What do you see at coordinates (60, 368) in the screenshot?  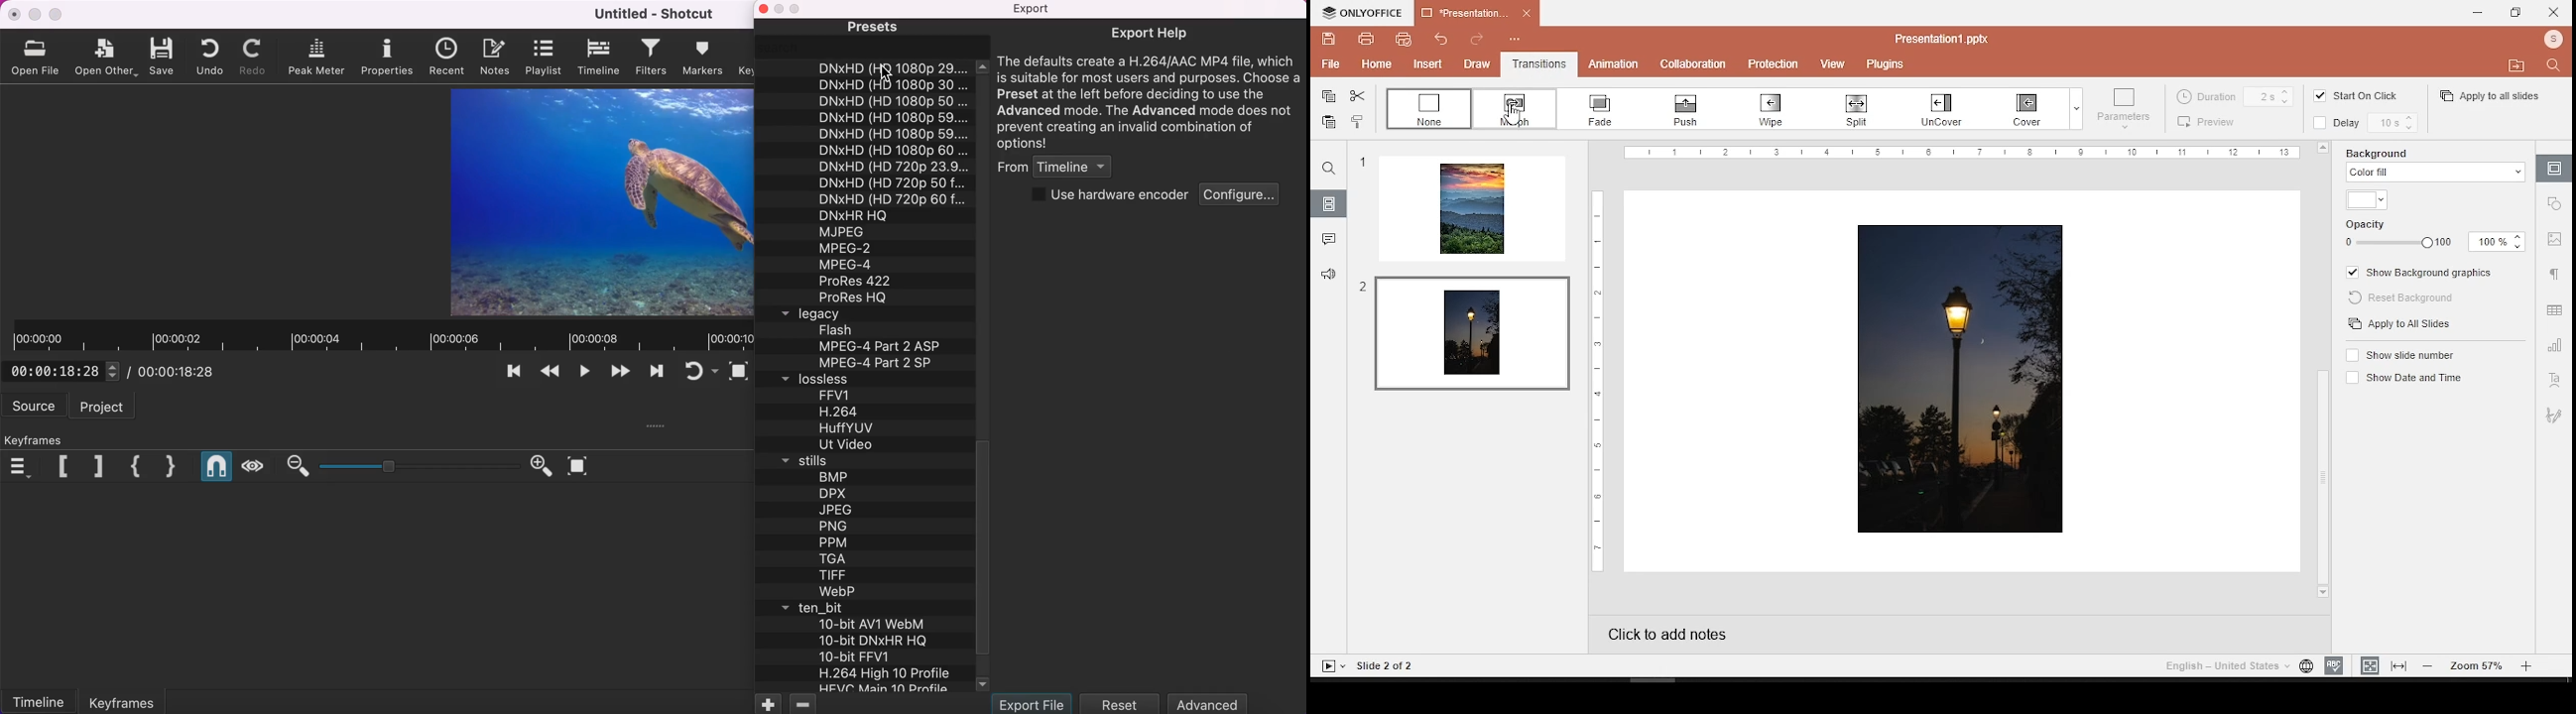 I see `00:00:18:28` at bounding box center [60, 368].